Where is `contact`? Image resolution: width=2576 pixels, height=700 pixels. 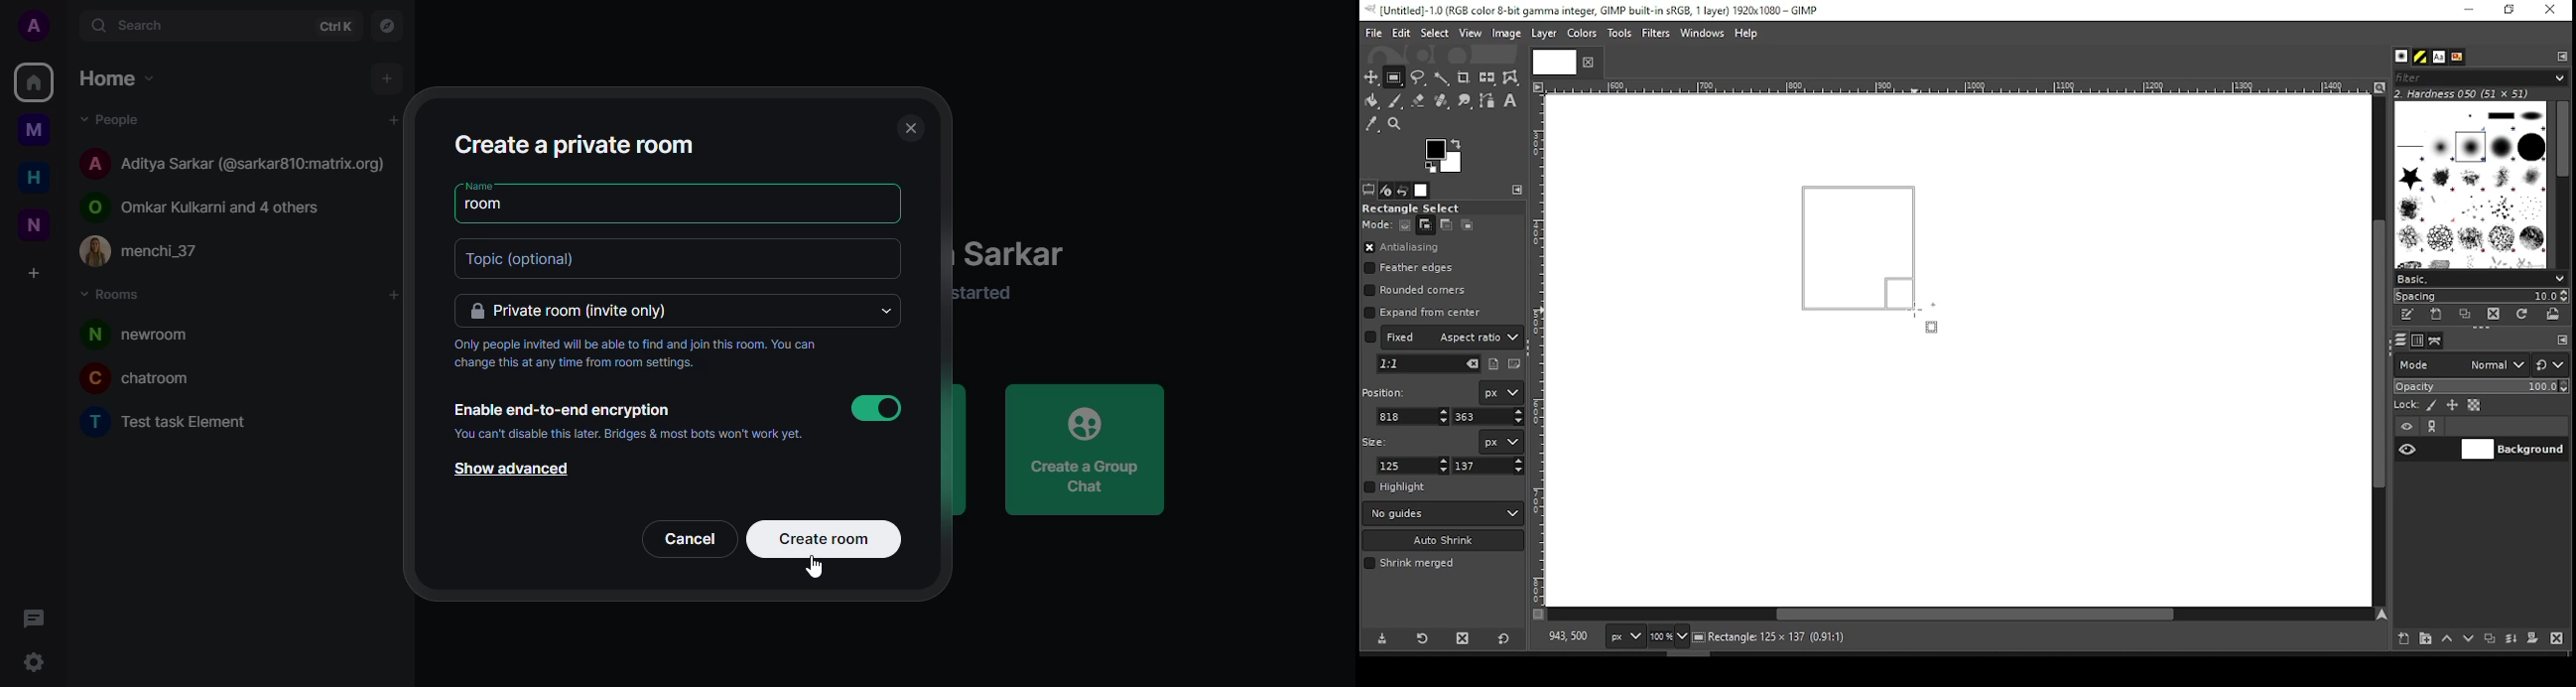 contact is located at coordinates (155, 253).